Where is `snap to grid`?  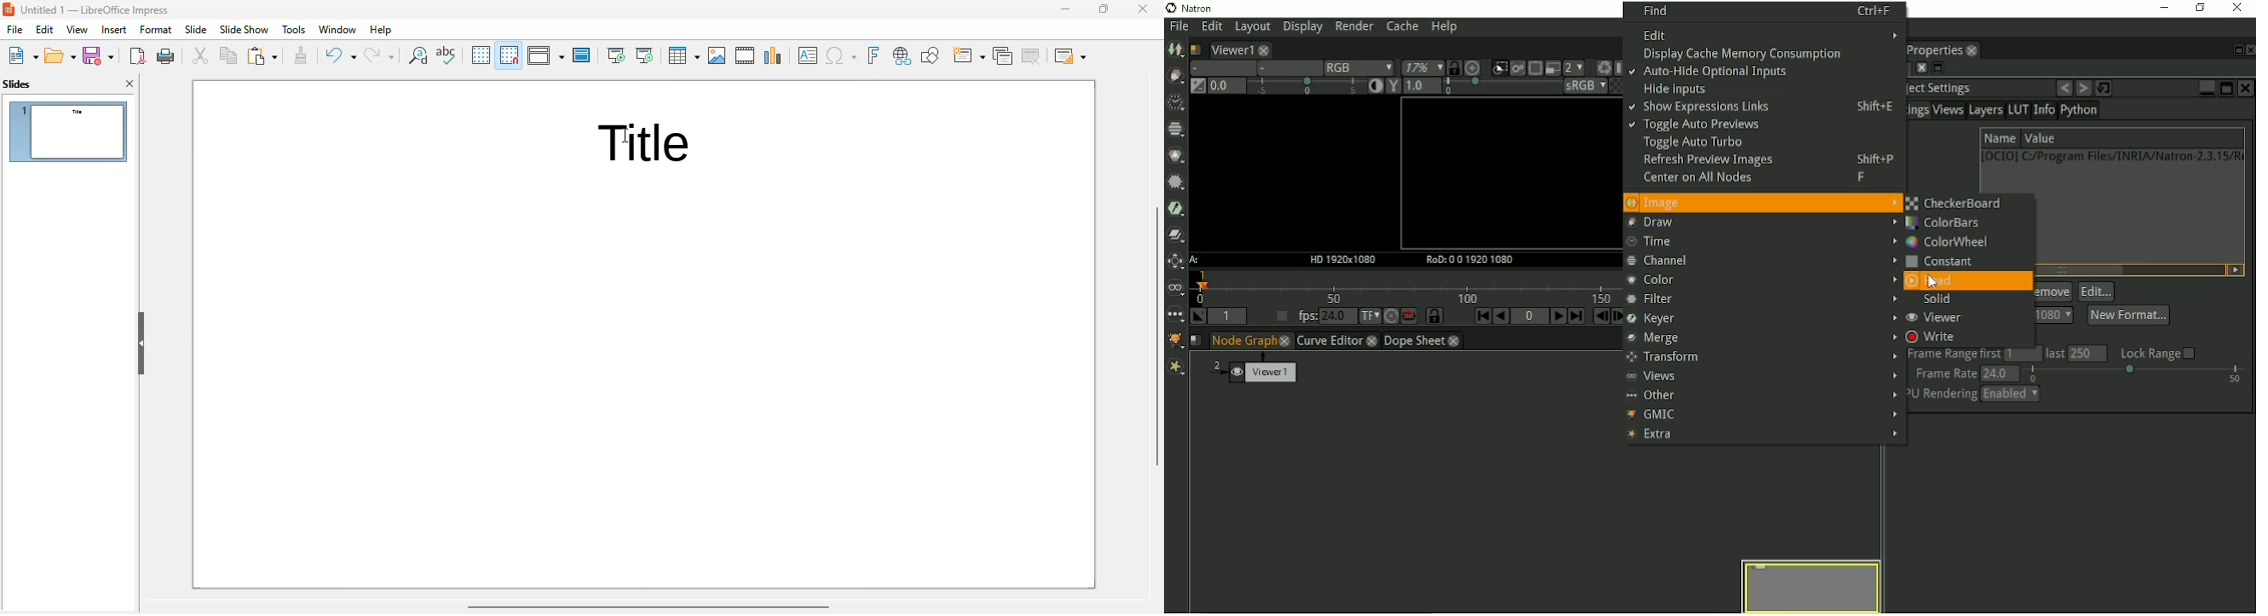 snap to grid is located at coordinates (510, 55).